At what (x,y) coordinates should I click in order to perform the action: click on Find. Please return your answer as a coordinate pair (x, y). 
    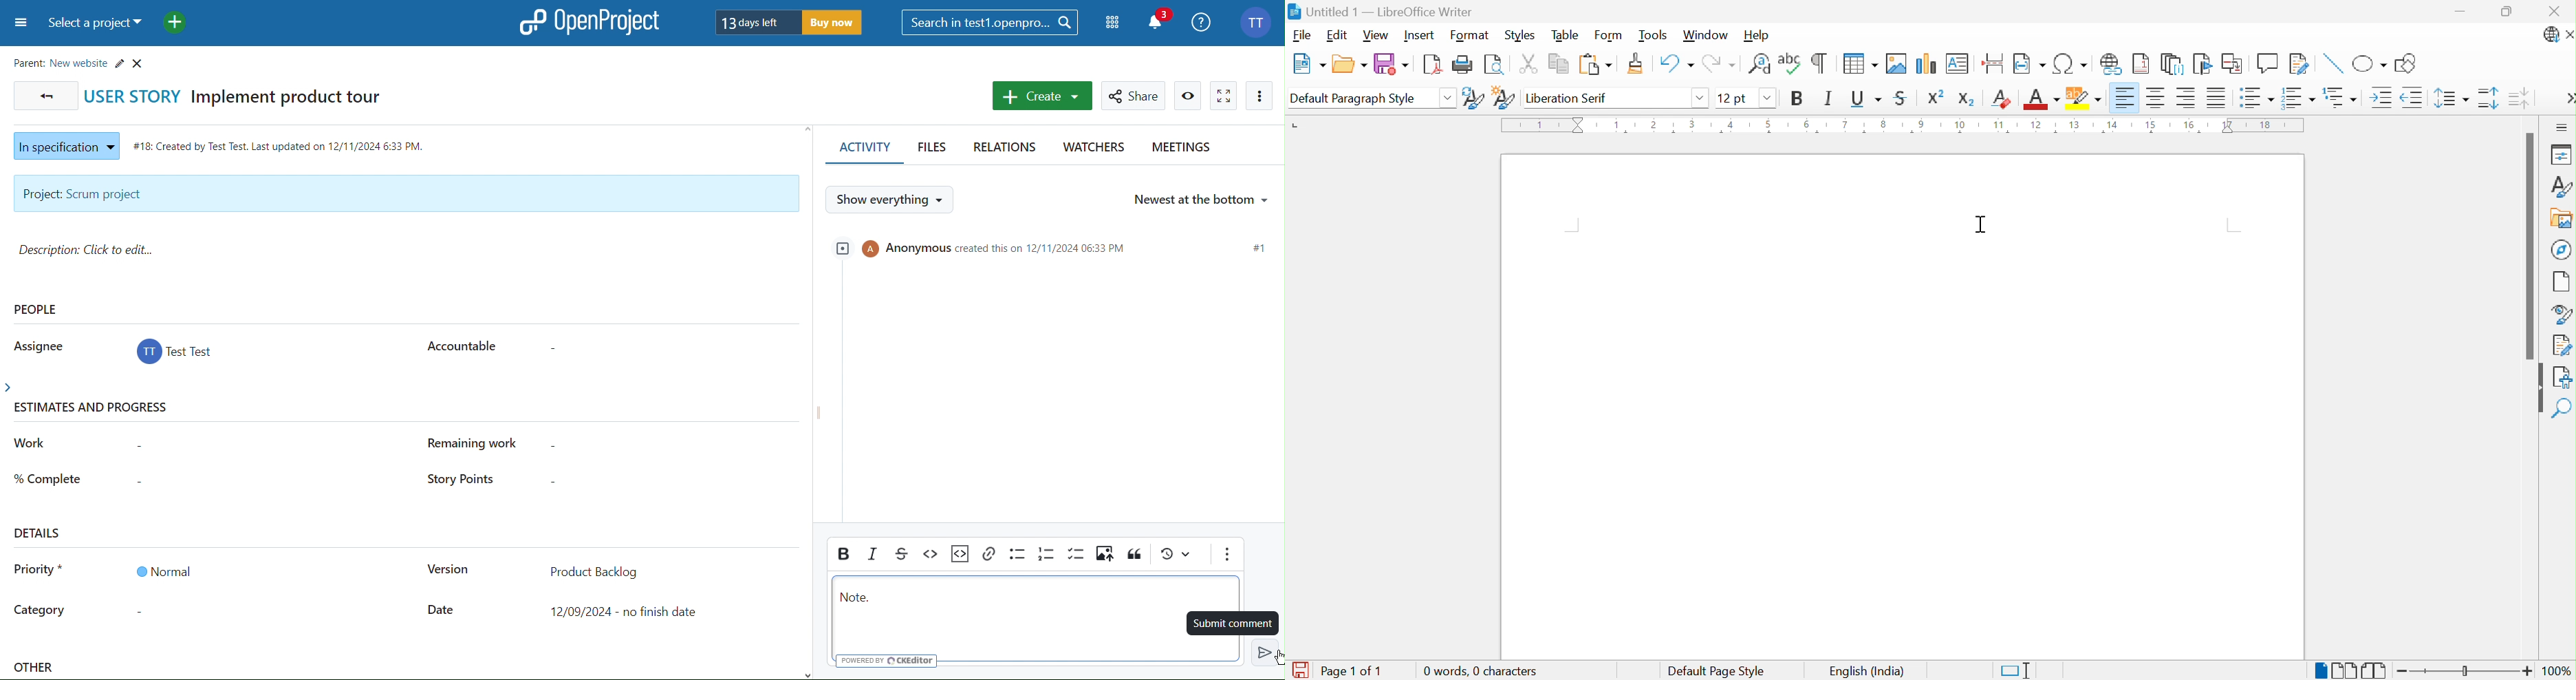
    Looking at the image, I should click on (2562, 407).